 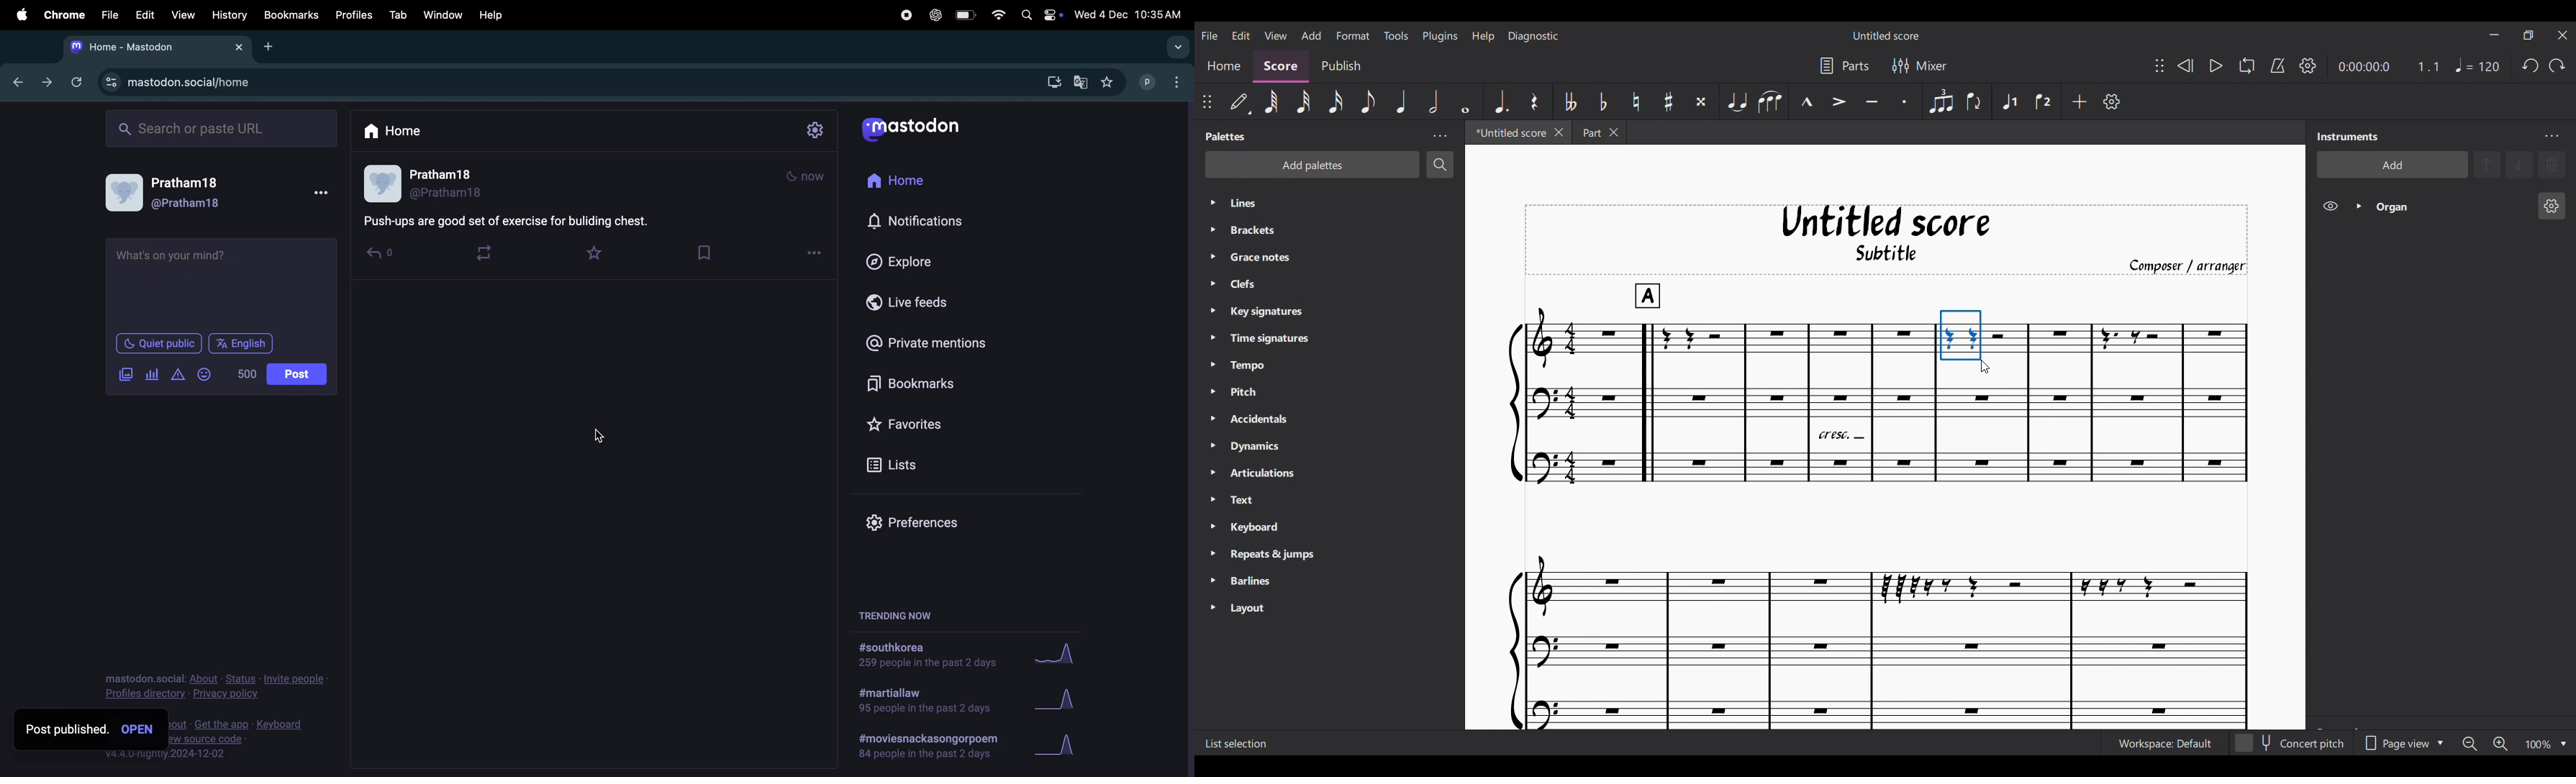 I want to click on Delete selection, so click(x=2552, y=165).